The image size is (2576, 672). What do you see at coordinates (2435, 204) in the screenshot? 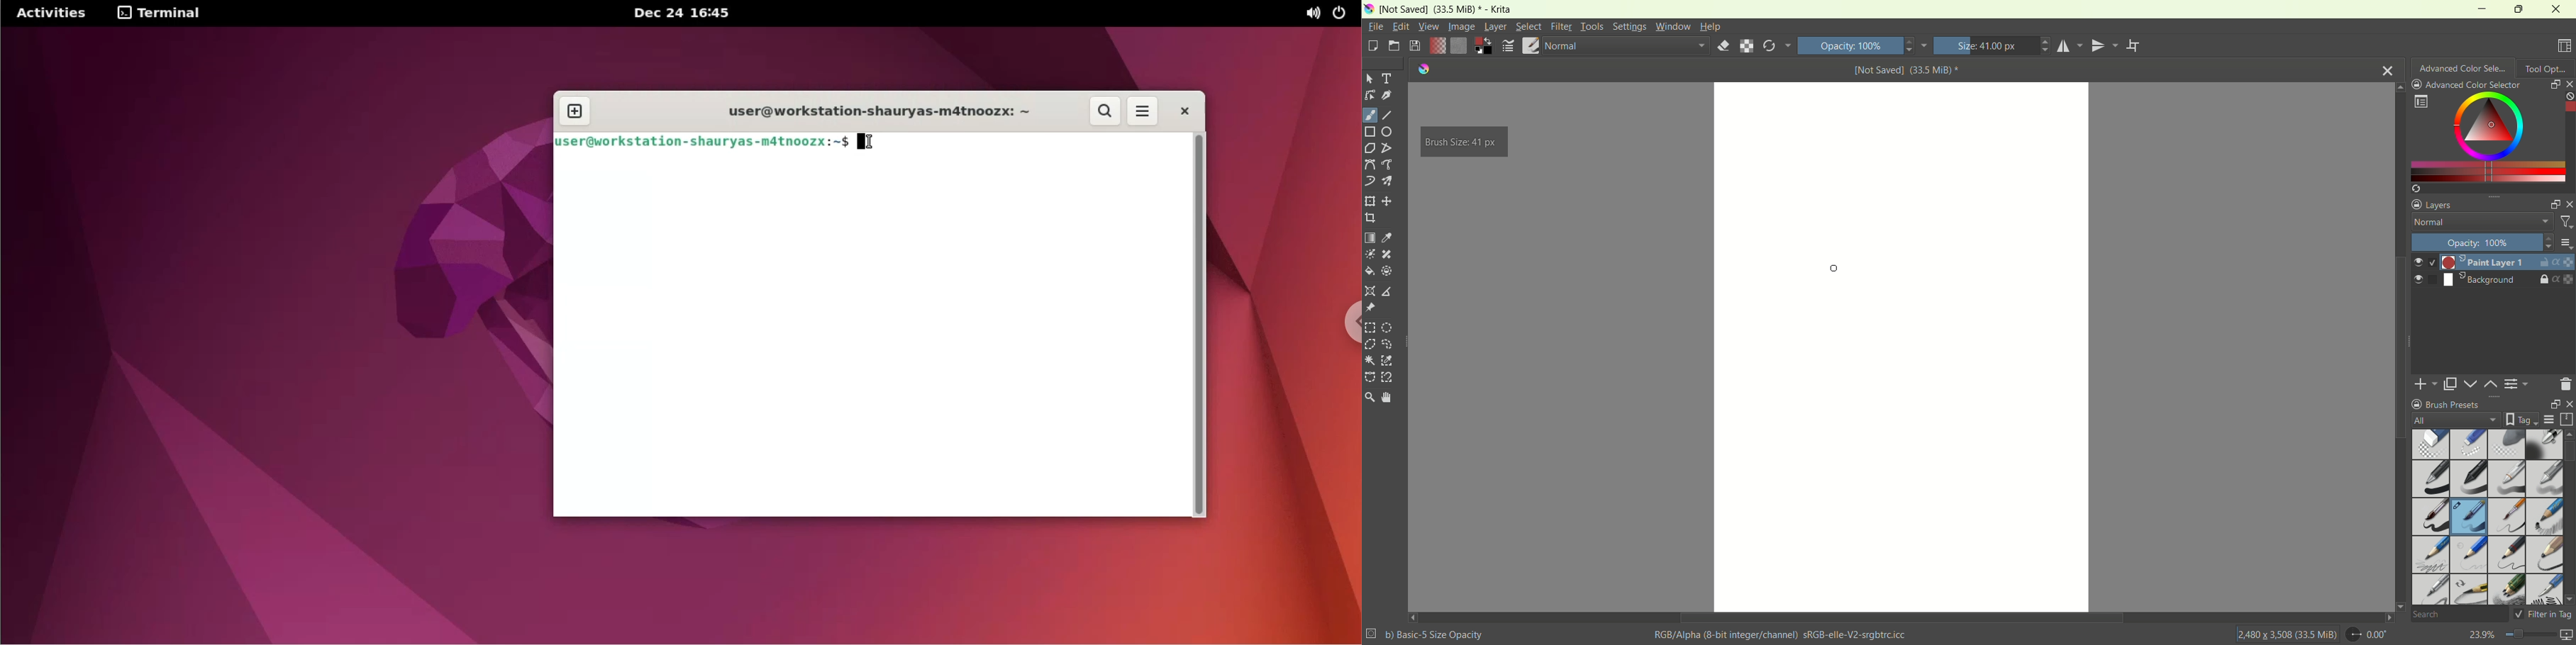
I see `layers` at bounding box center [2435, 204].